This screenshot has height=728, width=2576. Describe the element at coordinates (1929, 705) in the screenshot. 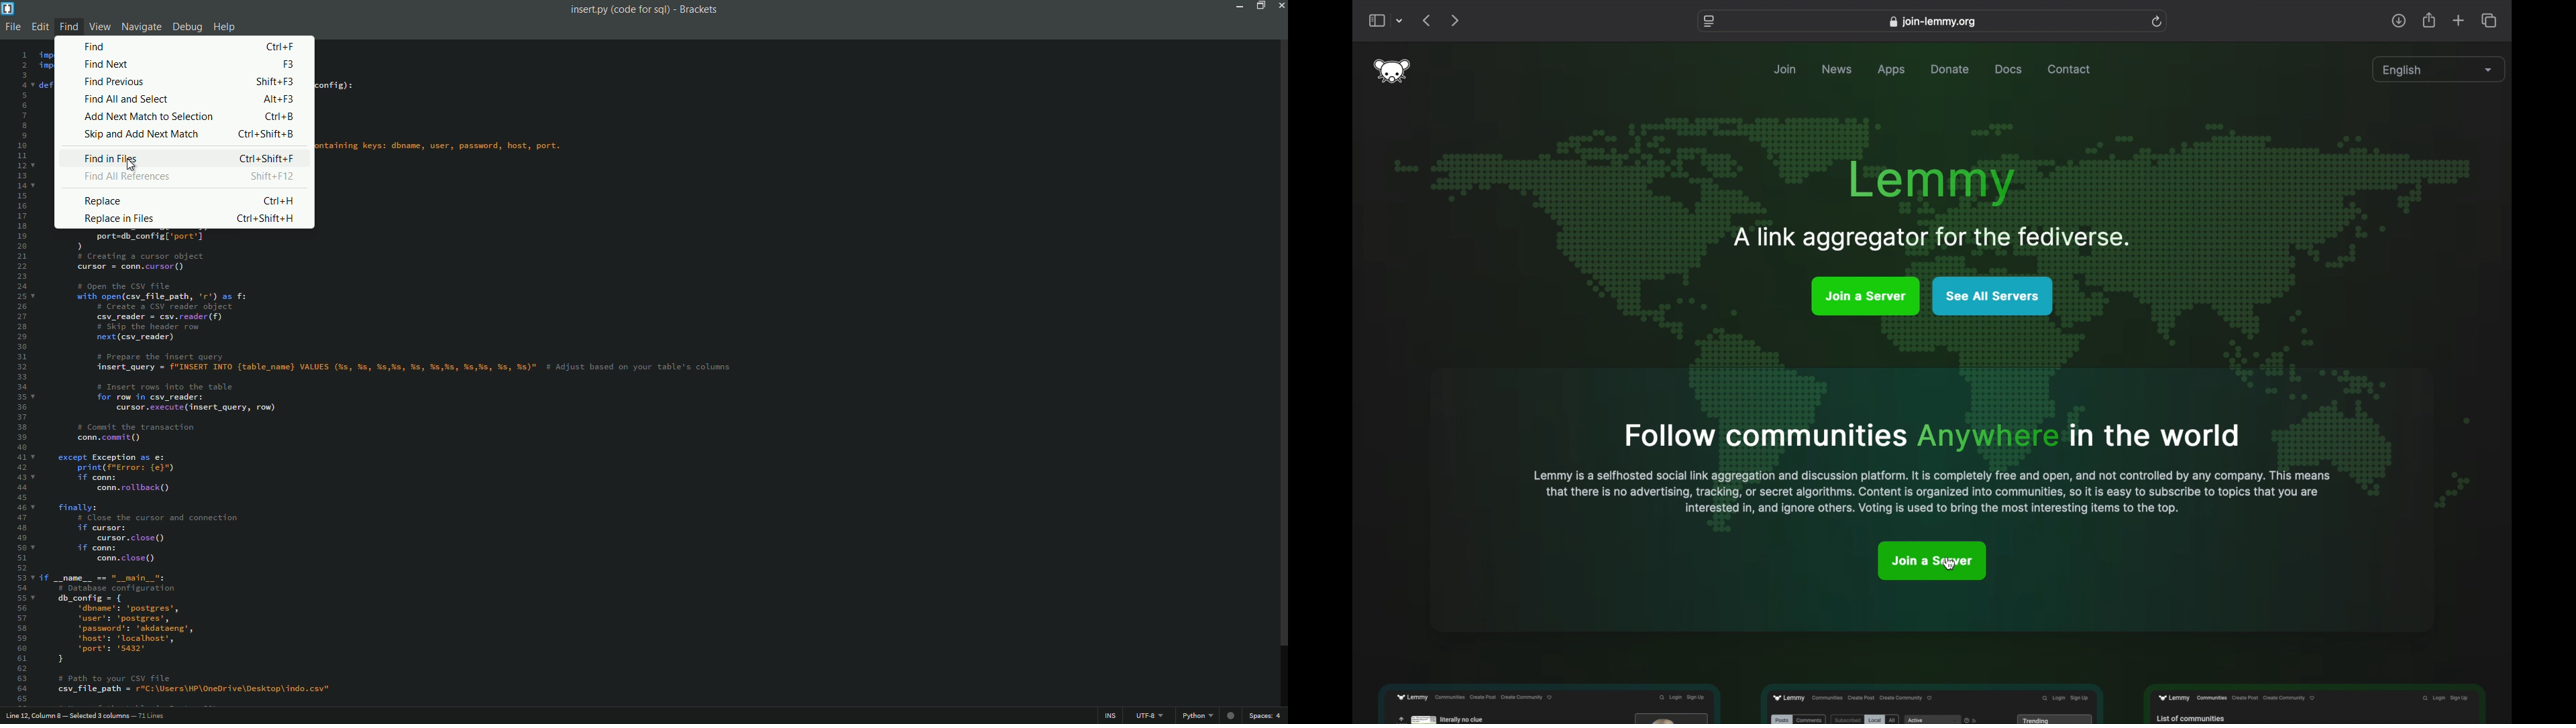

I see `feature preview` at that location.